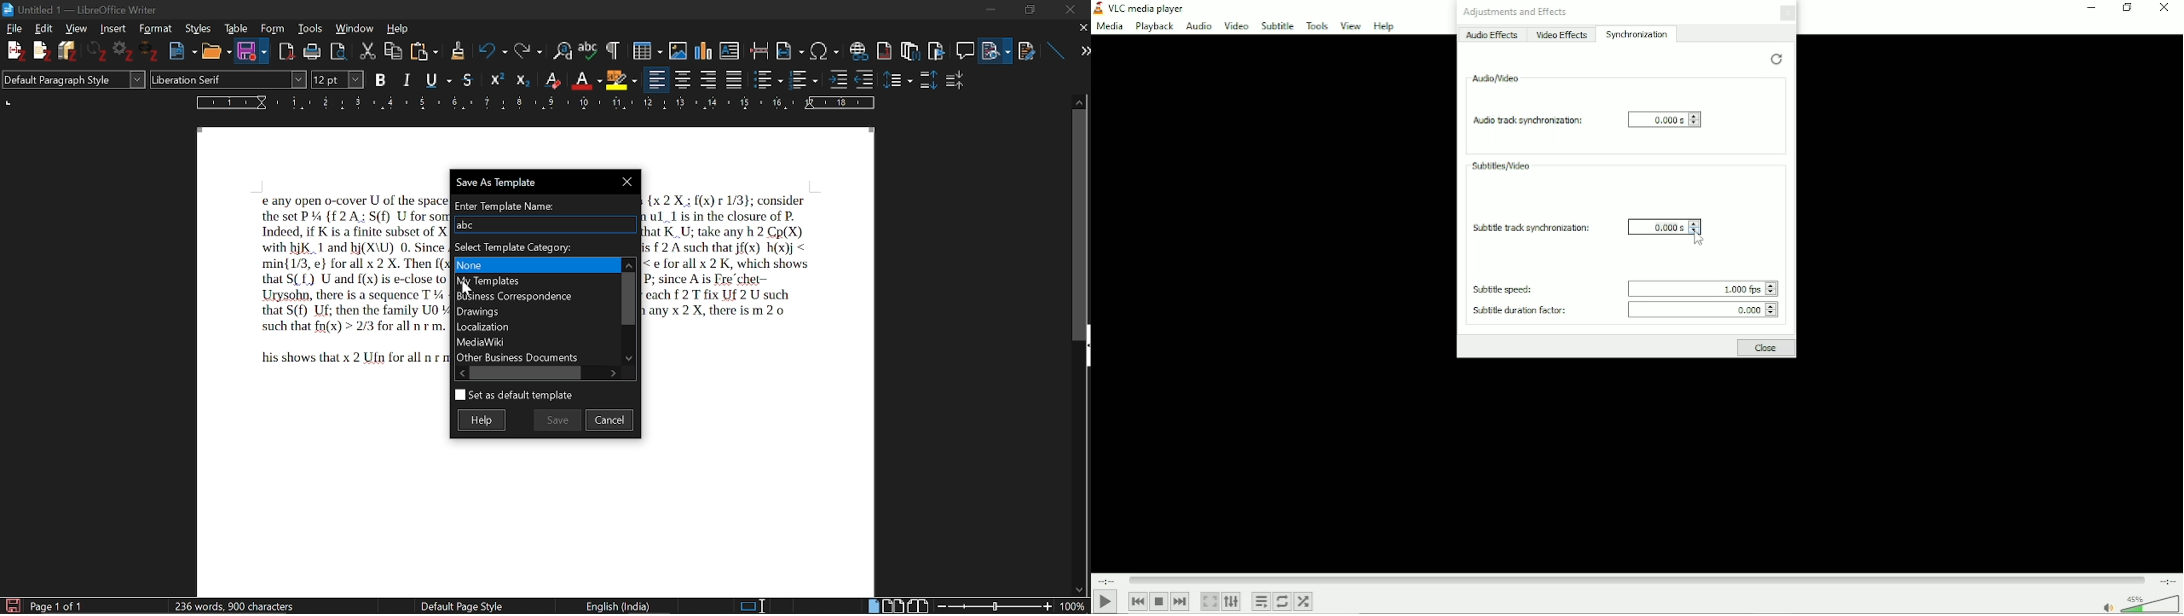 Image resolution: width=2184 pixels, height=616 pixels. I want to click on Close, so click(1786, 13).